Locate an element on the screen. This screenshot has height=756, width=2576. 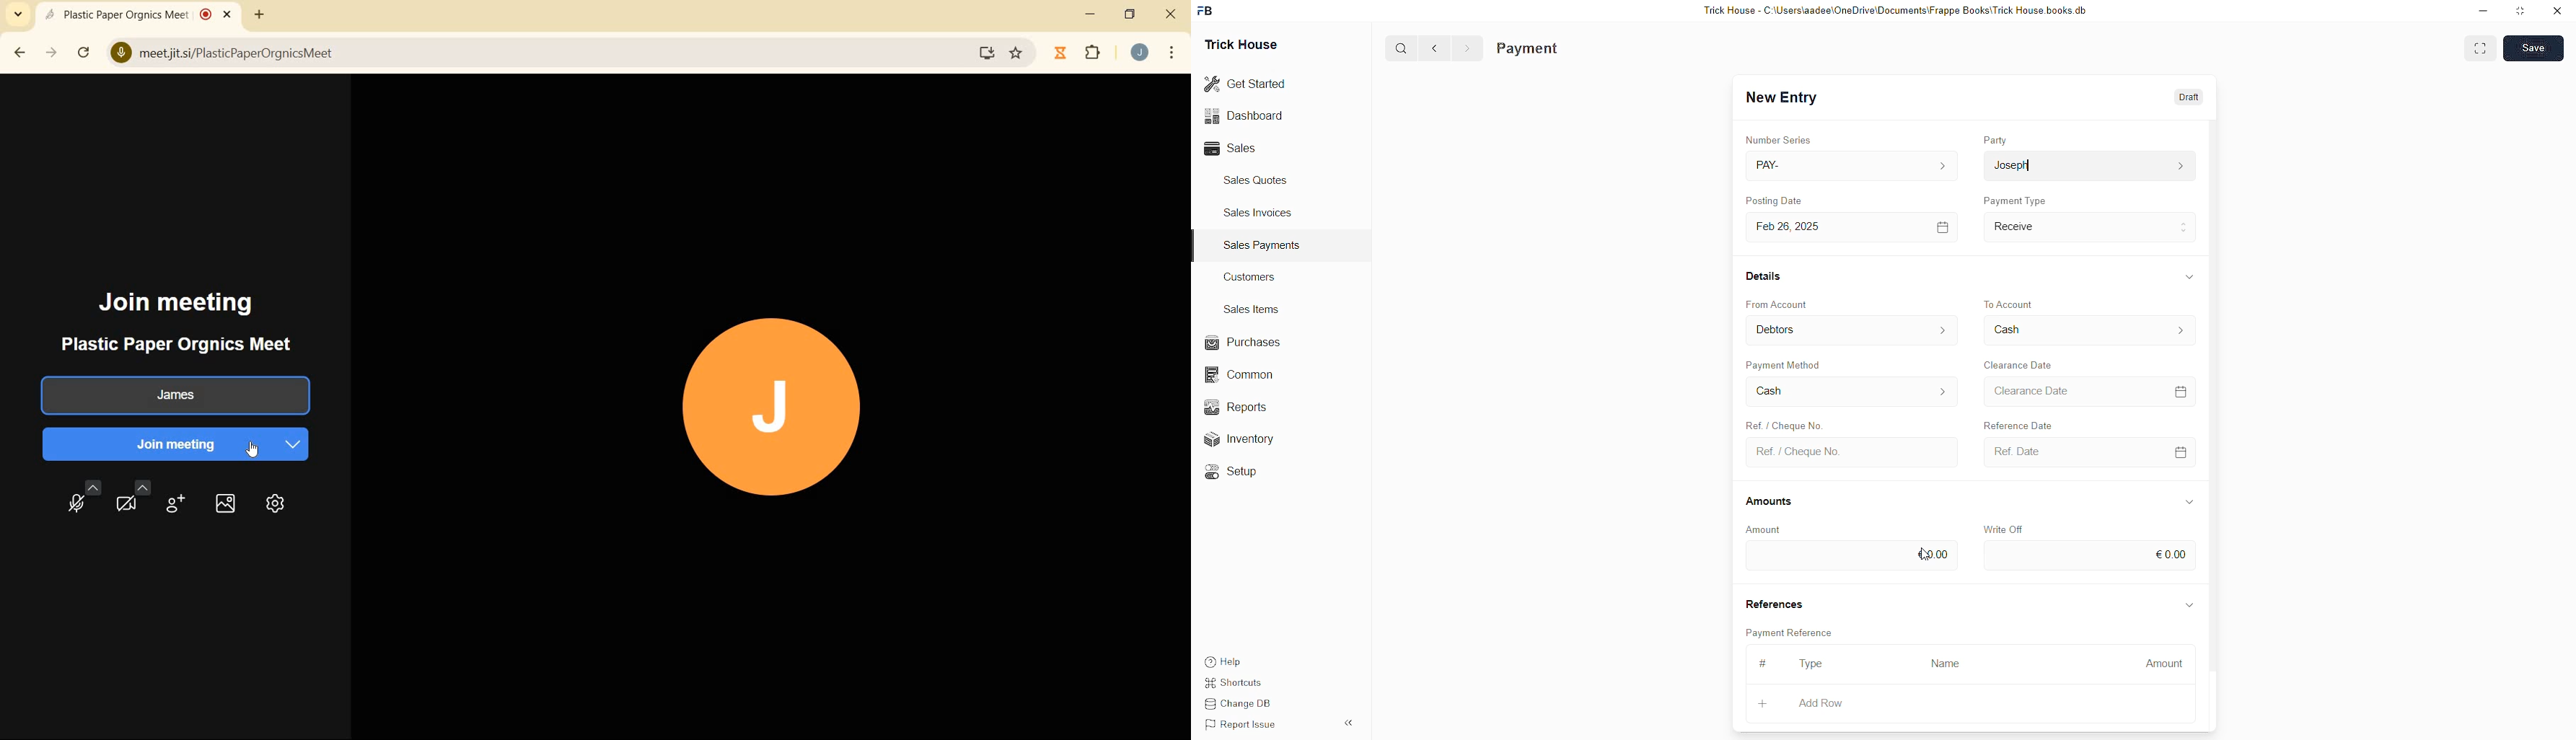
Ref. Date is located at coordinates (2091, 452).